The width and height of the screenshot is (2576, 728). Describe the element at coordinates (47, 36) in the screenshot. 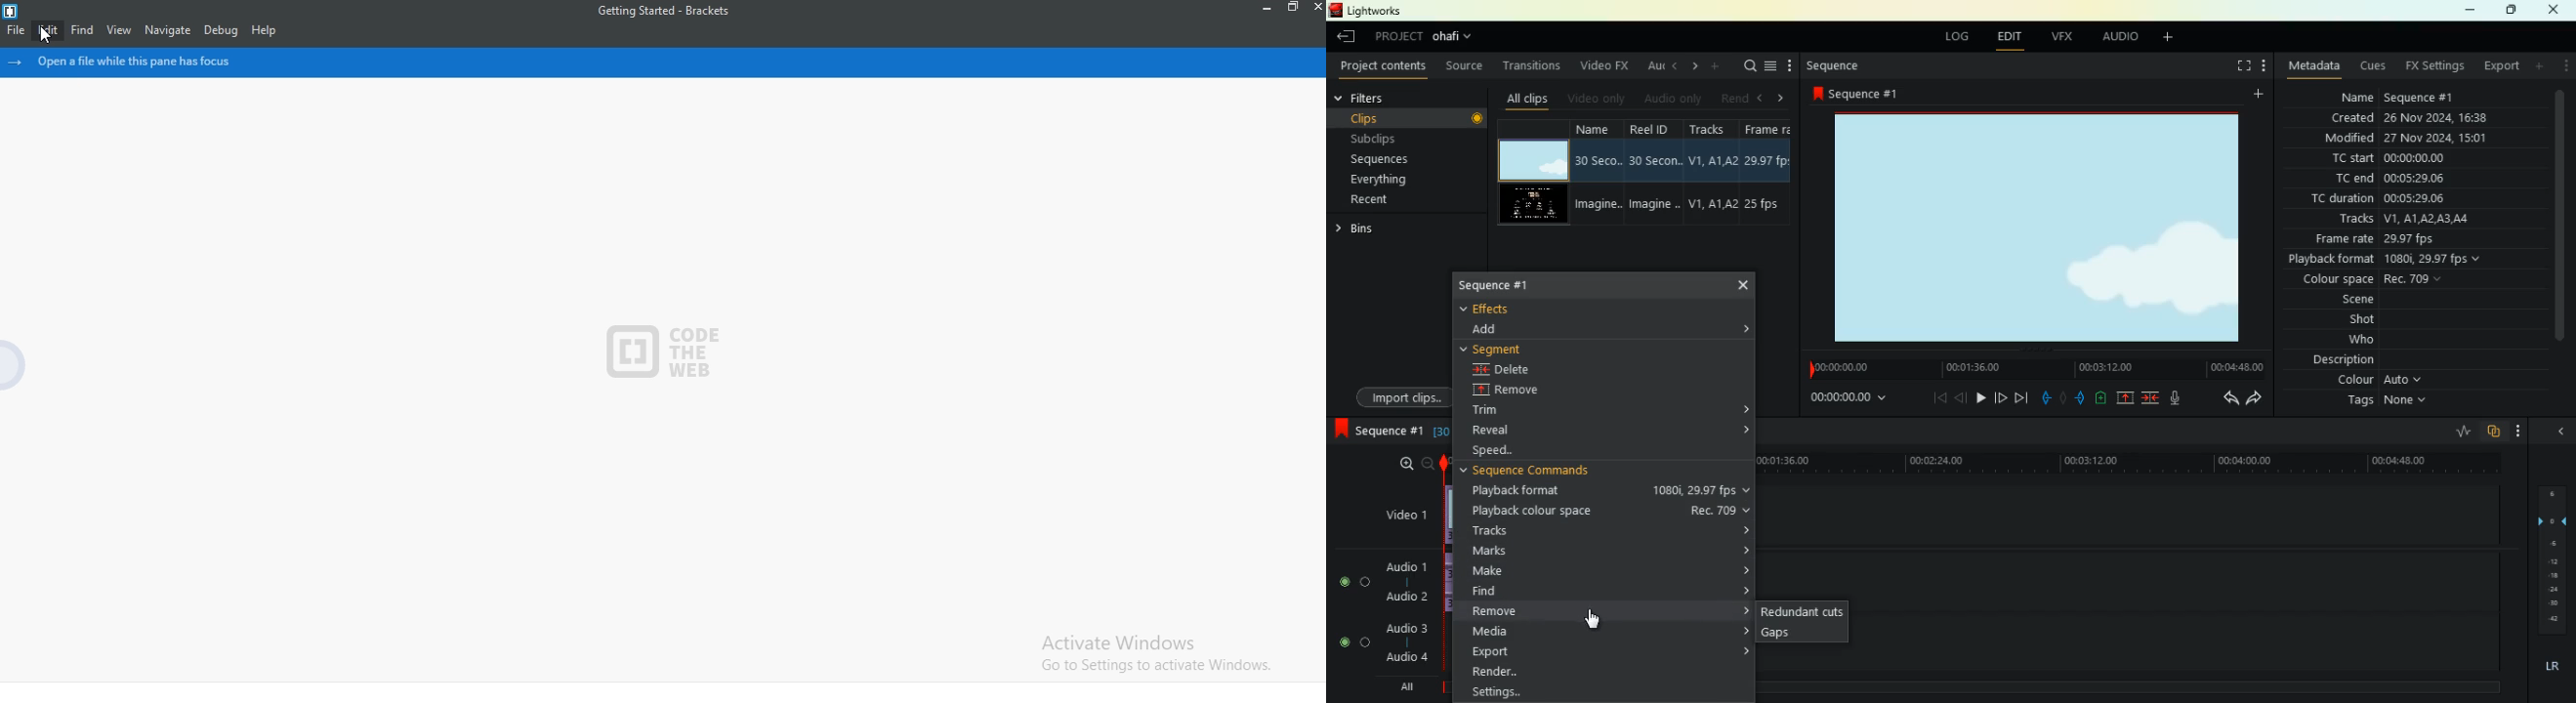

I see `cursor` at that location.